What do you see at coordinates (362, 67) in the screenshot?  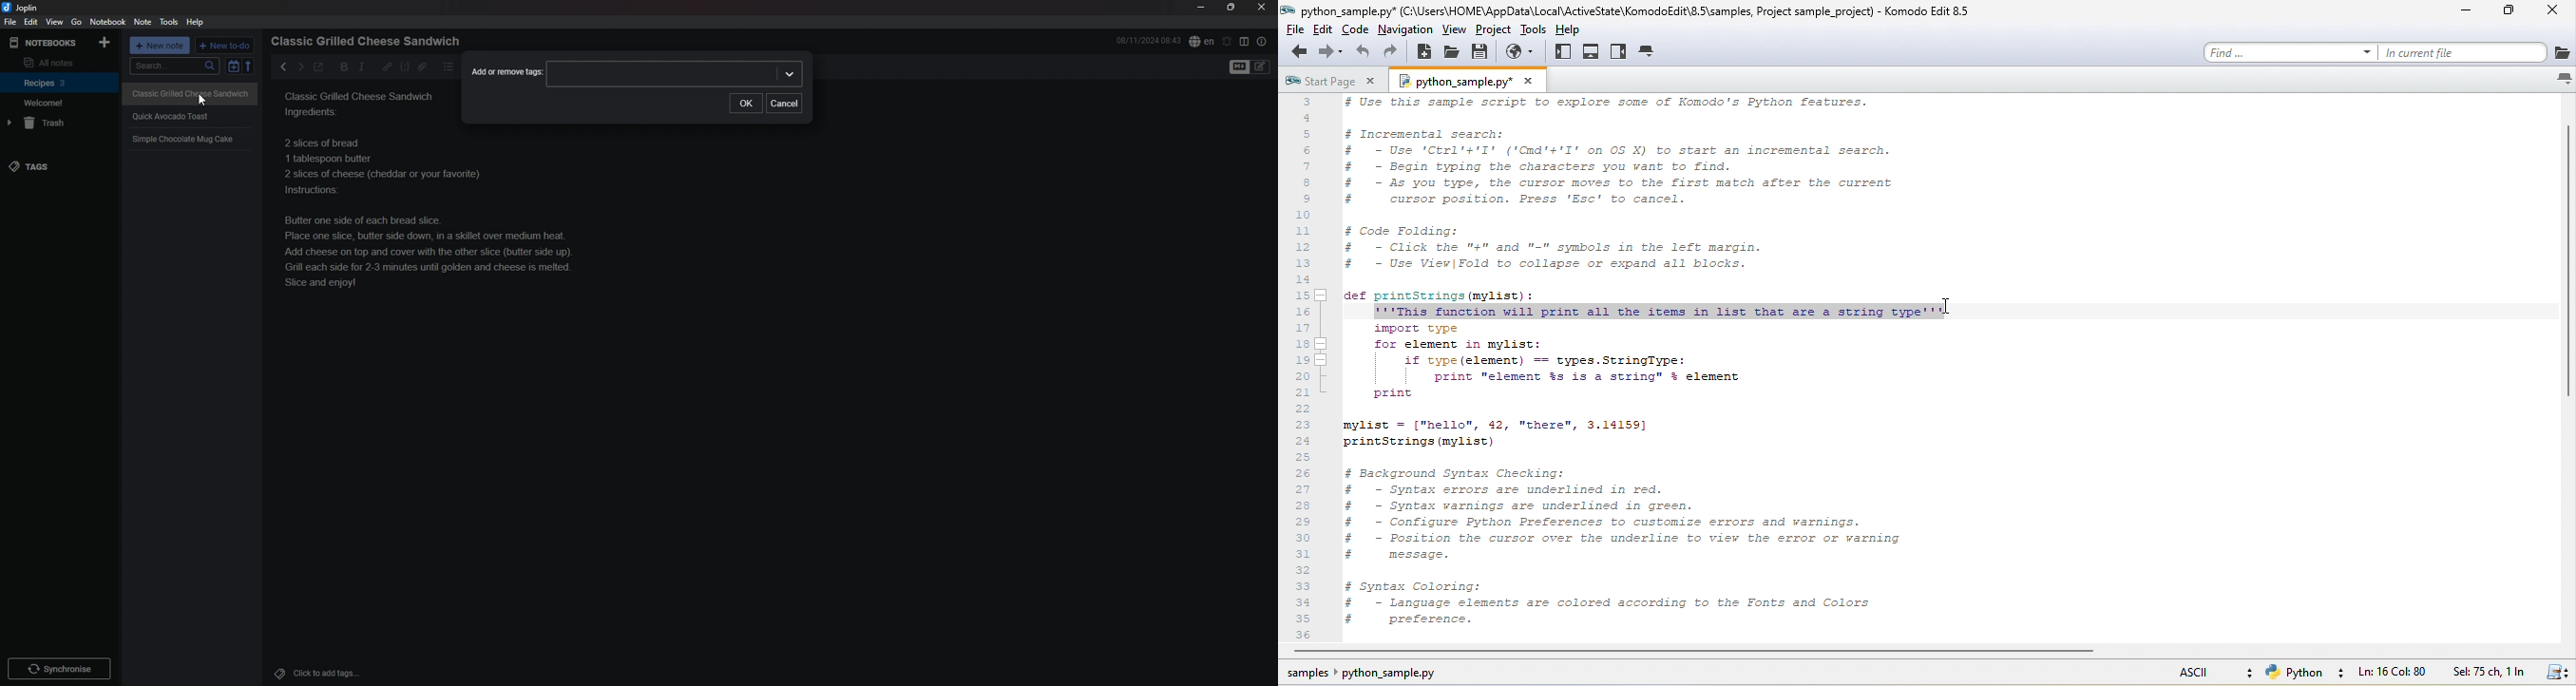 I see `italic` at bounding box center [362, 67].